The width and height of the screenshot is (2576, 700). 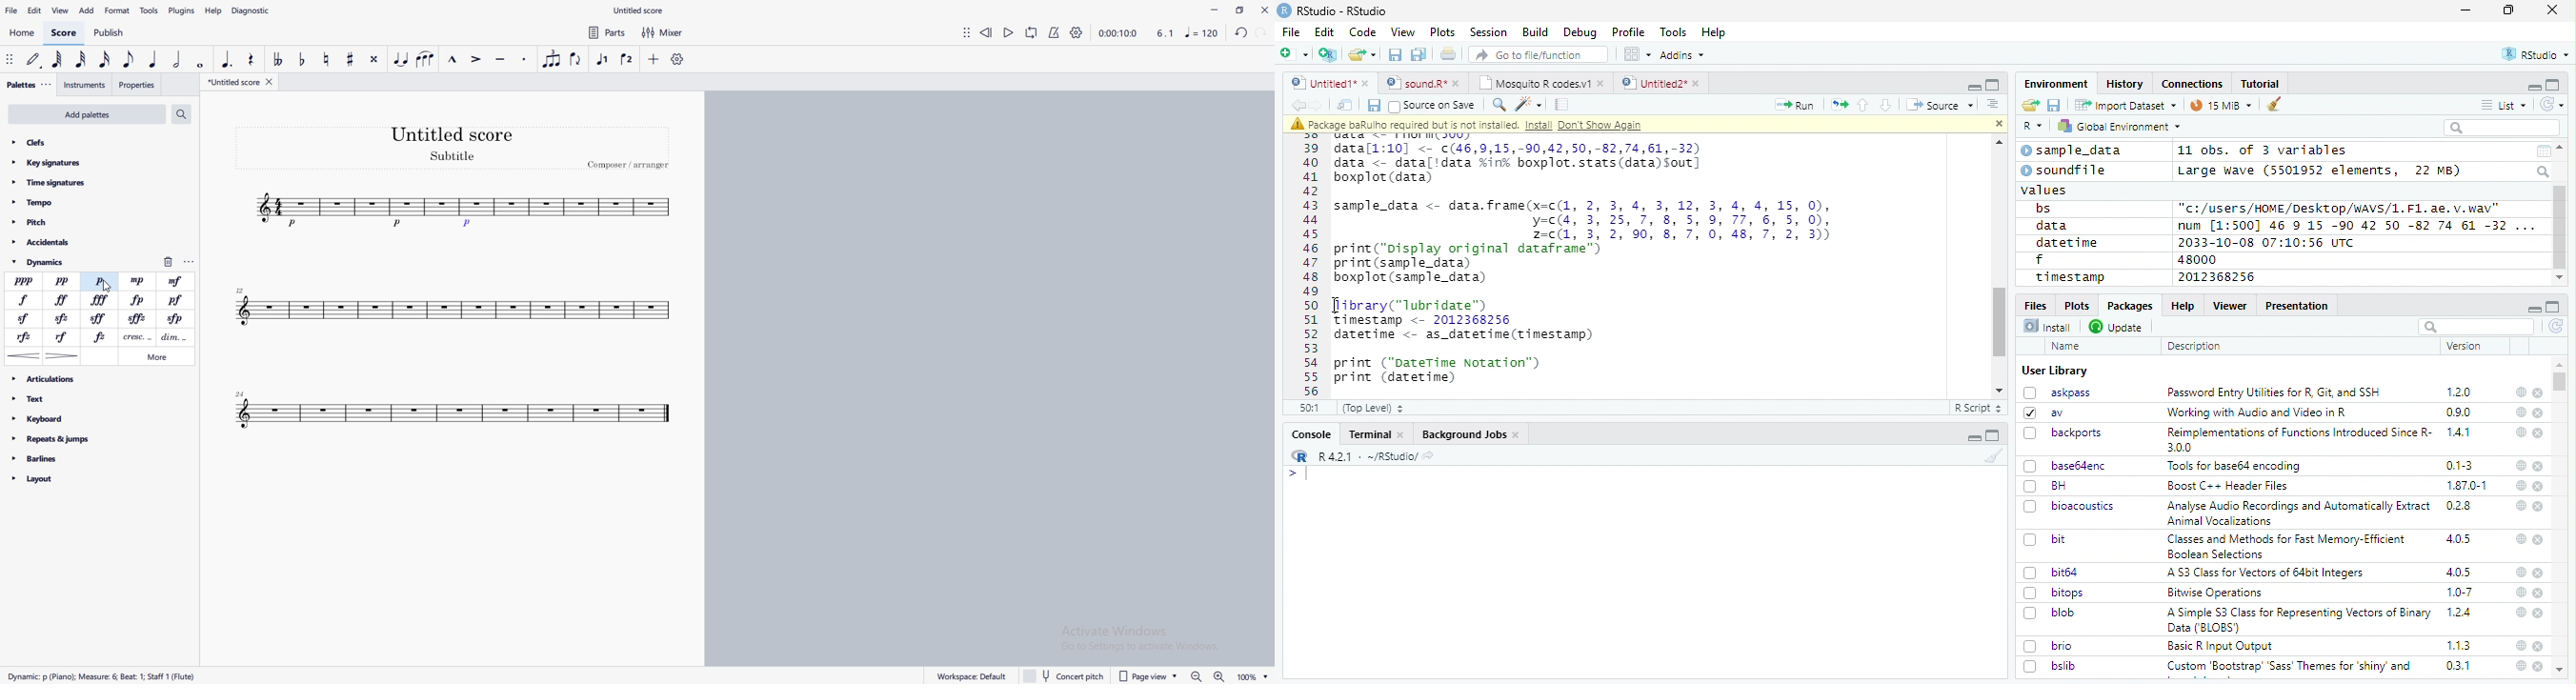 I want to click on soundfile, so click(x=2064, y=171).